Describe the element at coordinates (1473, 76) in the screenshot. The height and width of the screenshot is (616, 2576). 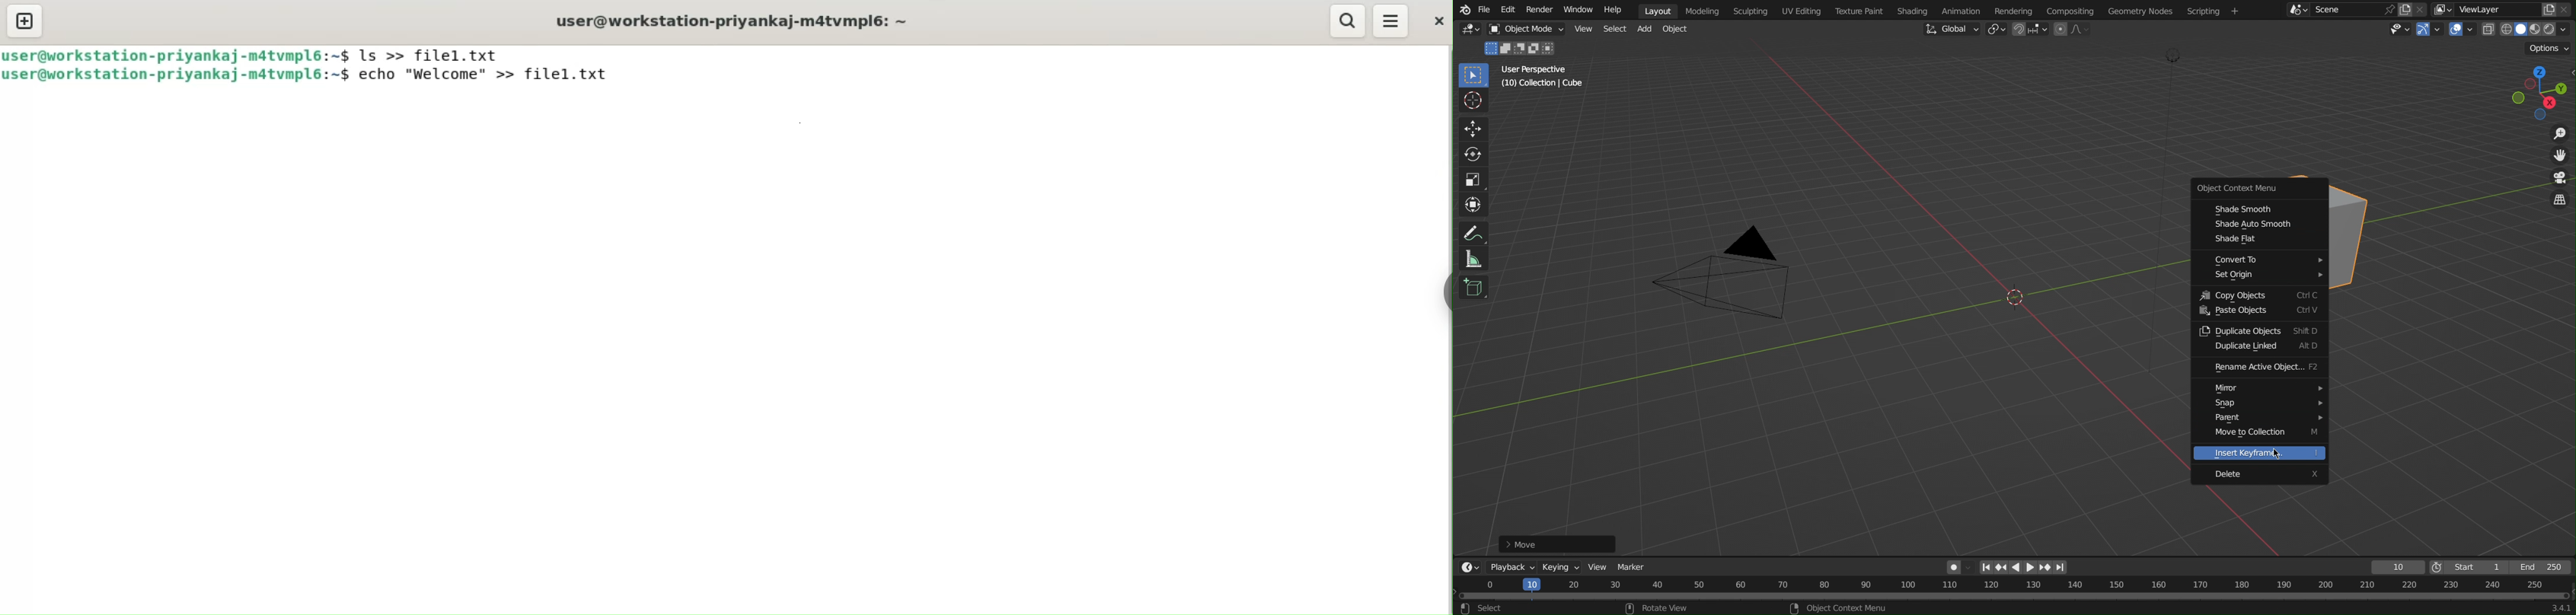
I see `Select Box` at that location.